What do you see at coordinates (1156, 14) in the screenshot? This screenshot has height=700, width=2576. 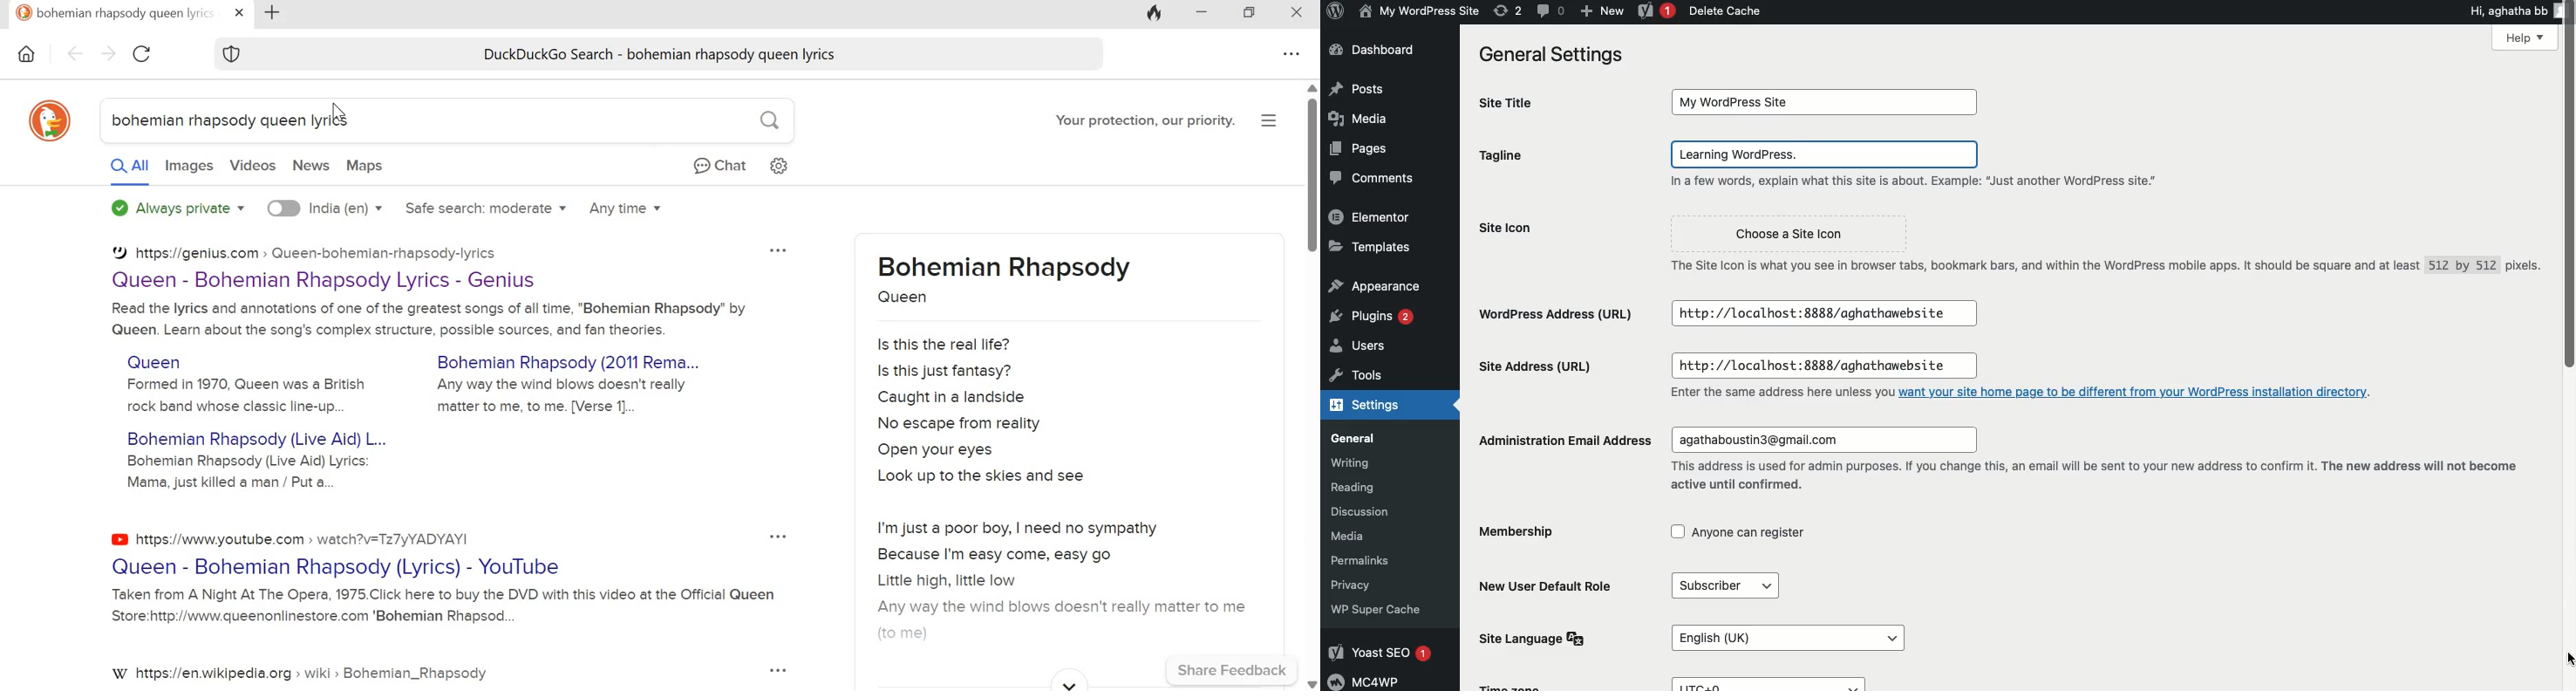 I see `Fire icon` at bounding box center [1156, 14].